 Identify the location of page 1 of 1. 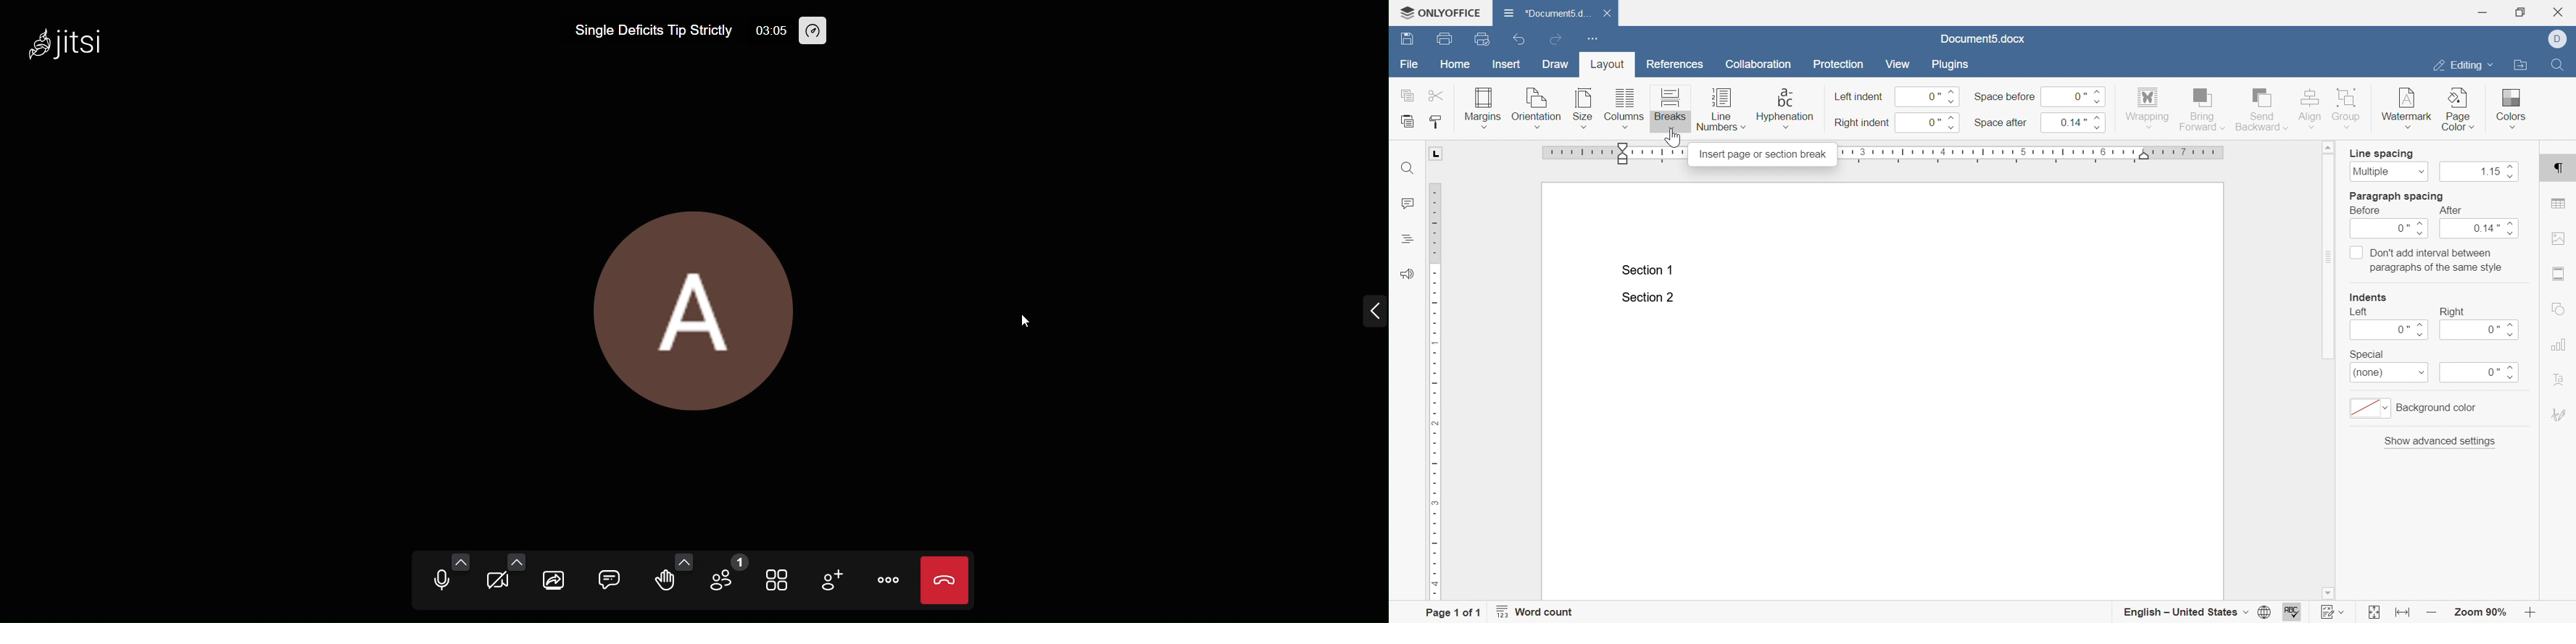
(1456, 611).